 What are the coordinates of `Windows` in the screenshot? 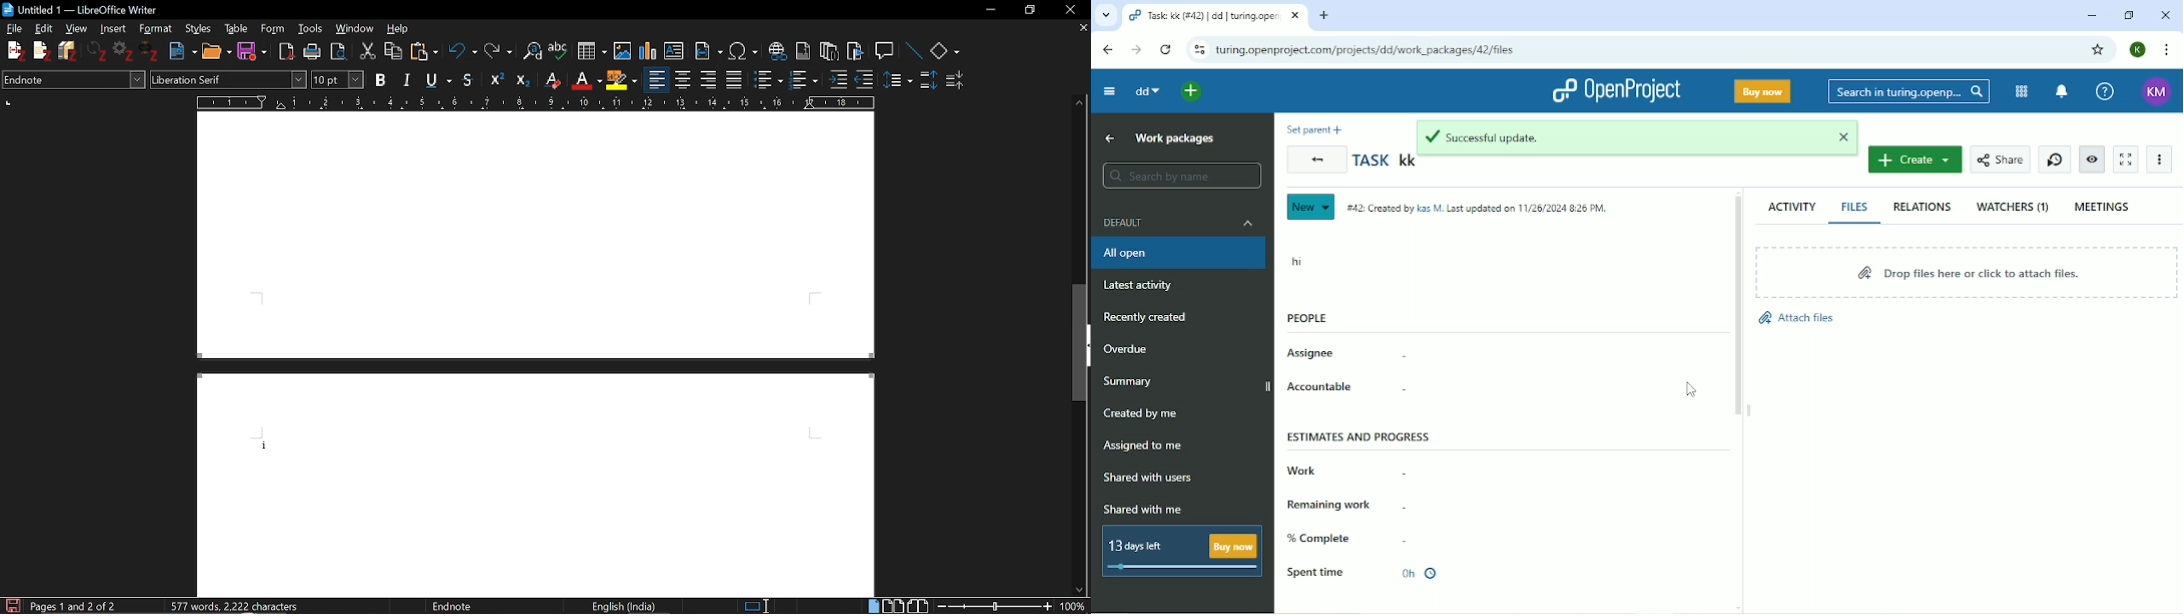 It's located at (356, 28).